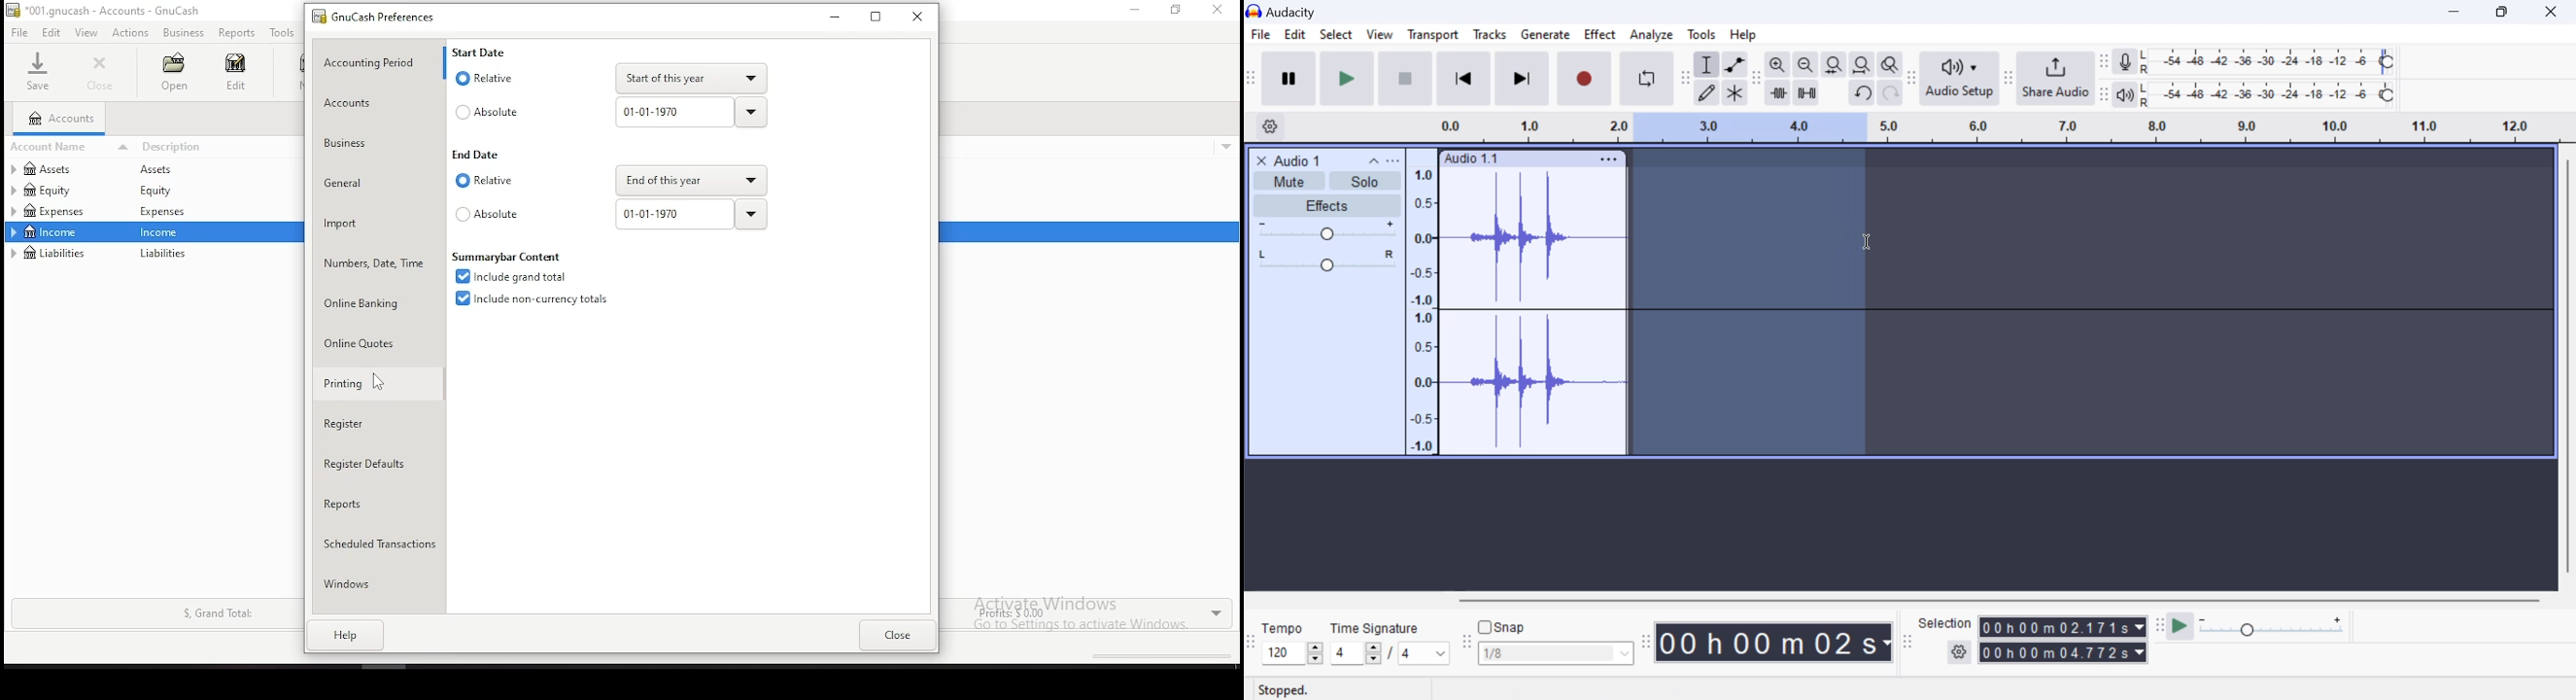  What do you see at coordinates (510, 258) in the screenshot?
I see `Summarybar Content` at bounding box center [510, 258].